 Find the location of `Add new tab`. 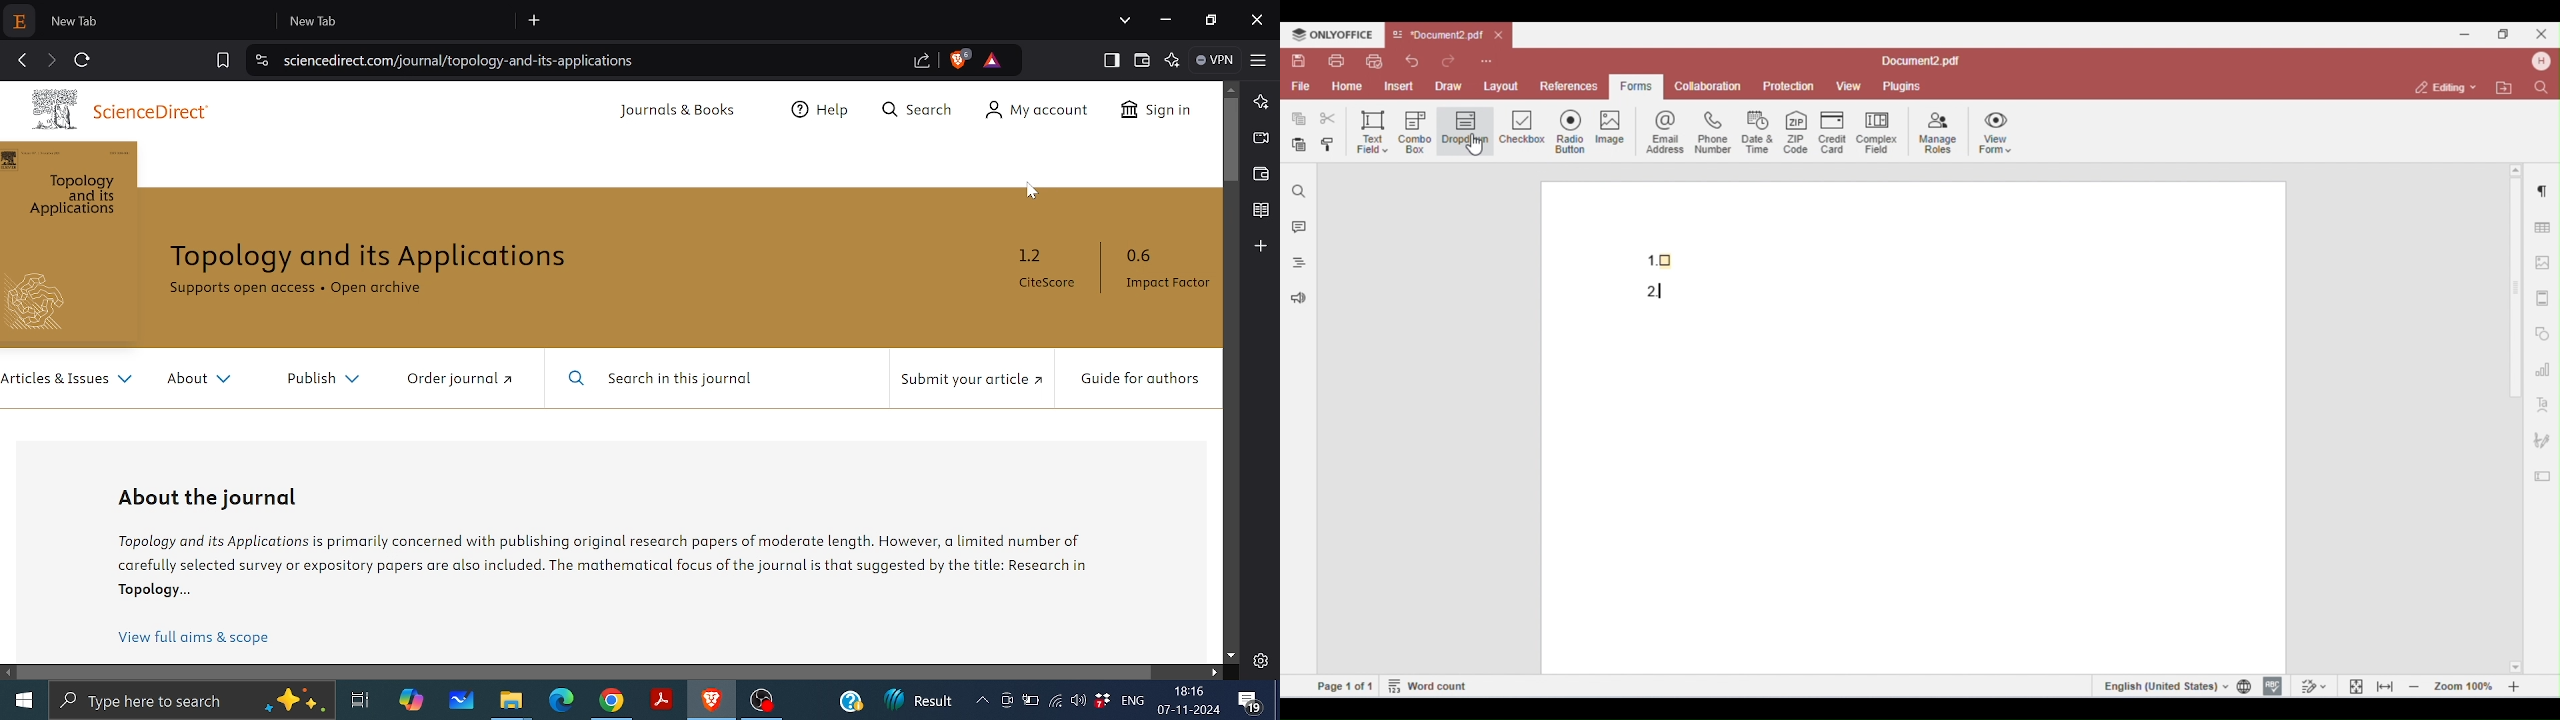

Add new tab is located at coordinates (536, 21).